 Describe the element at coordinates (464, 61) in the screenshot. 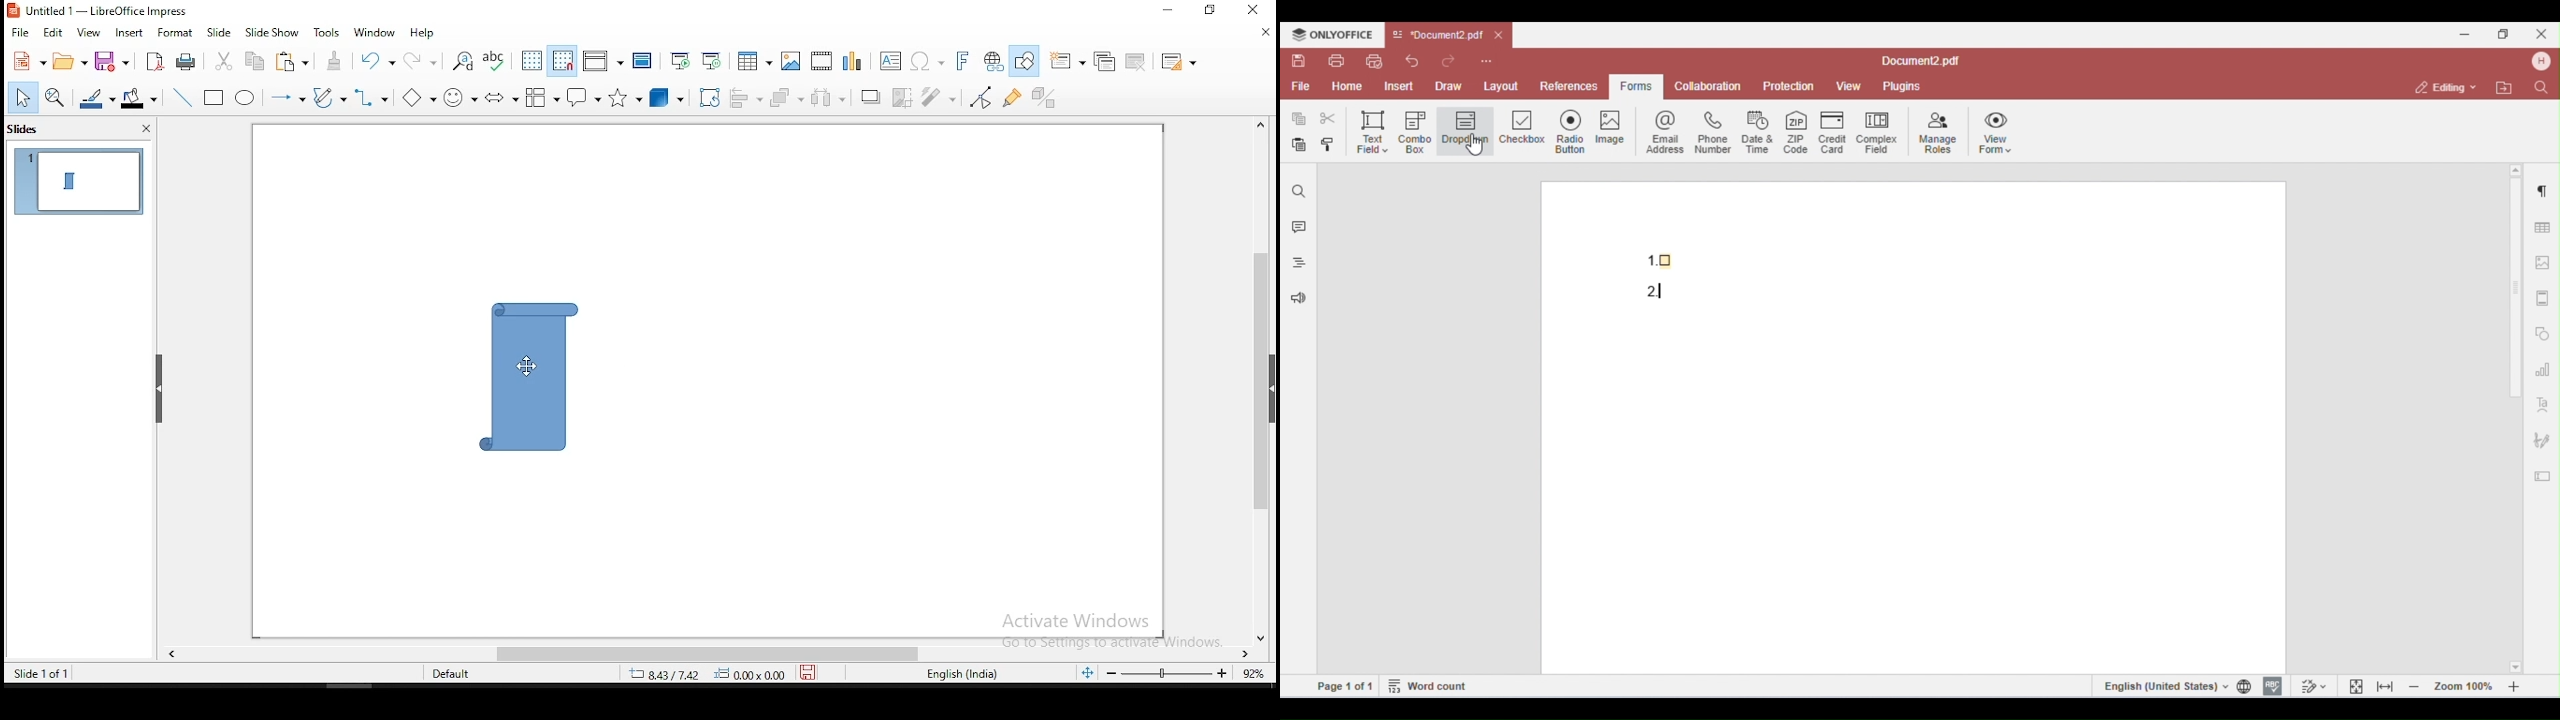

I see `find and replace` at that location.